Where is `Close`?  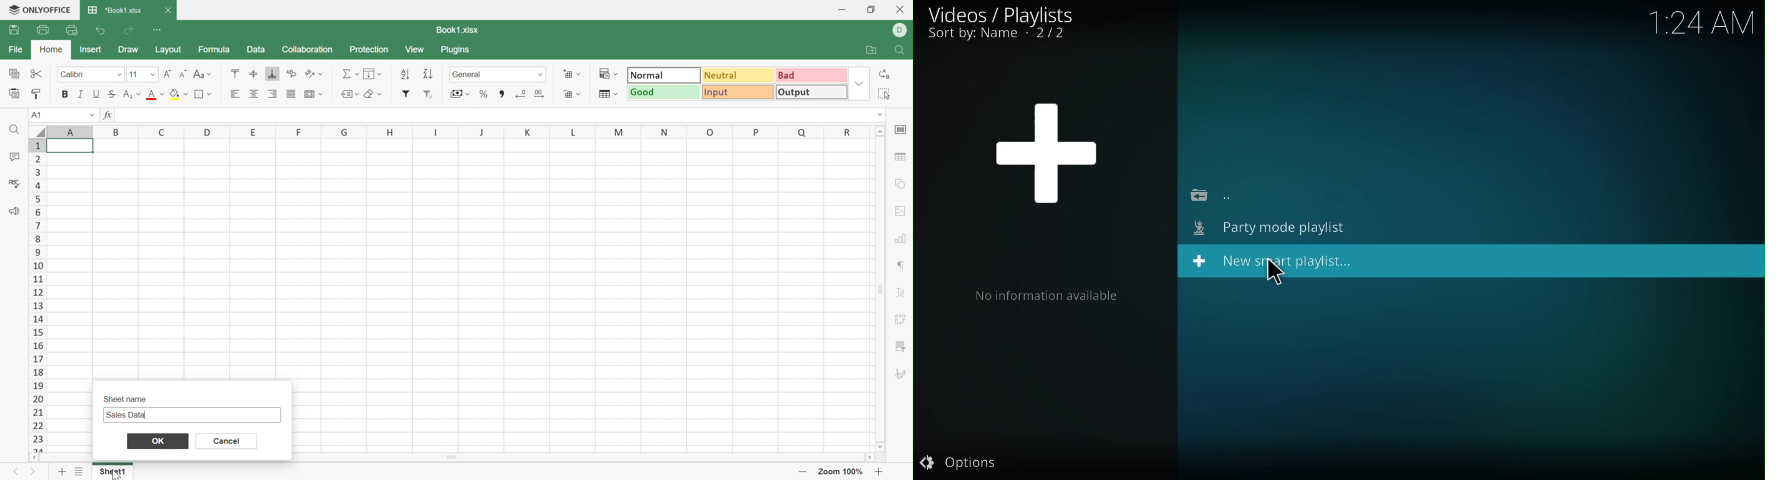
Close is located at coordinates (167, 10).